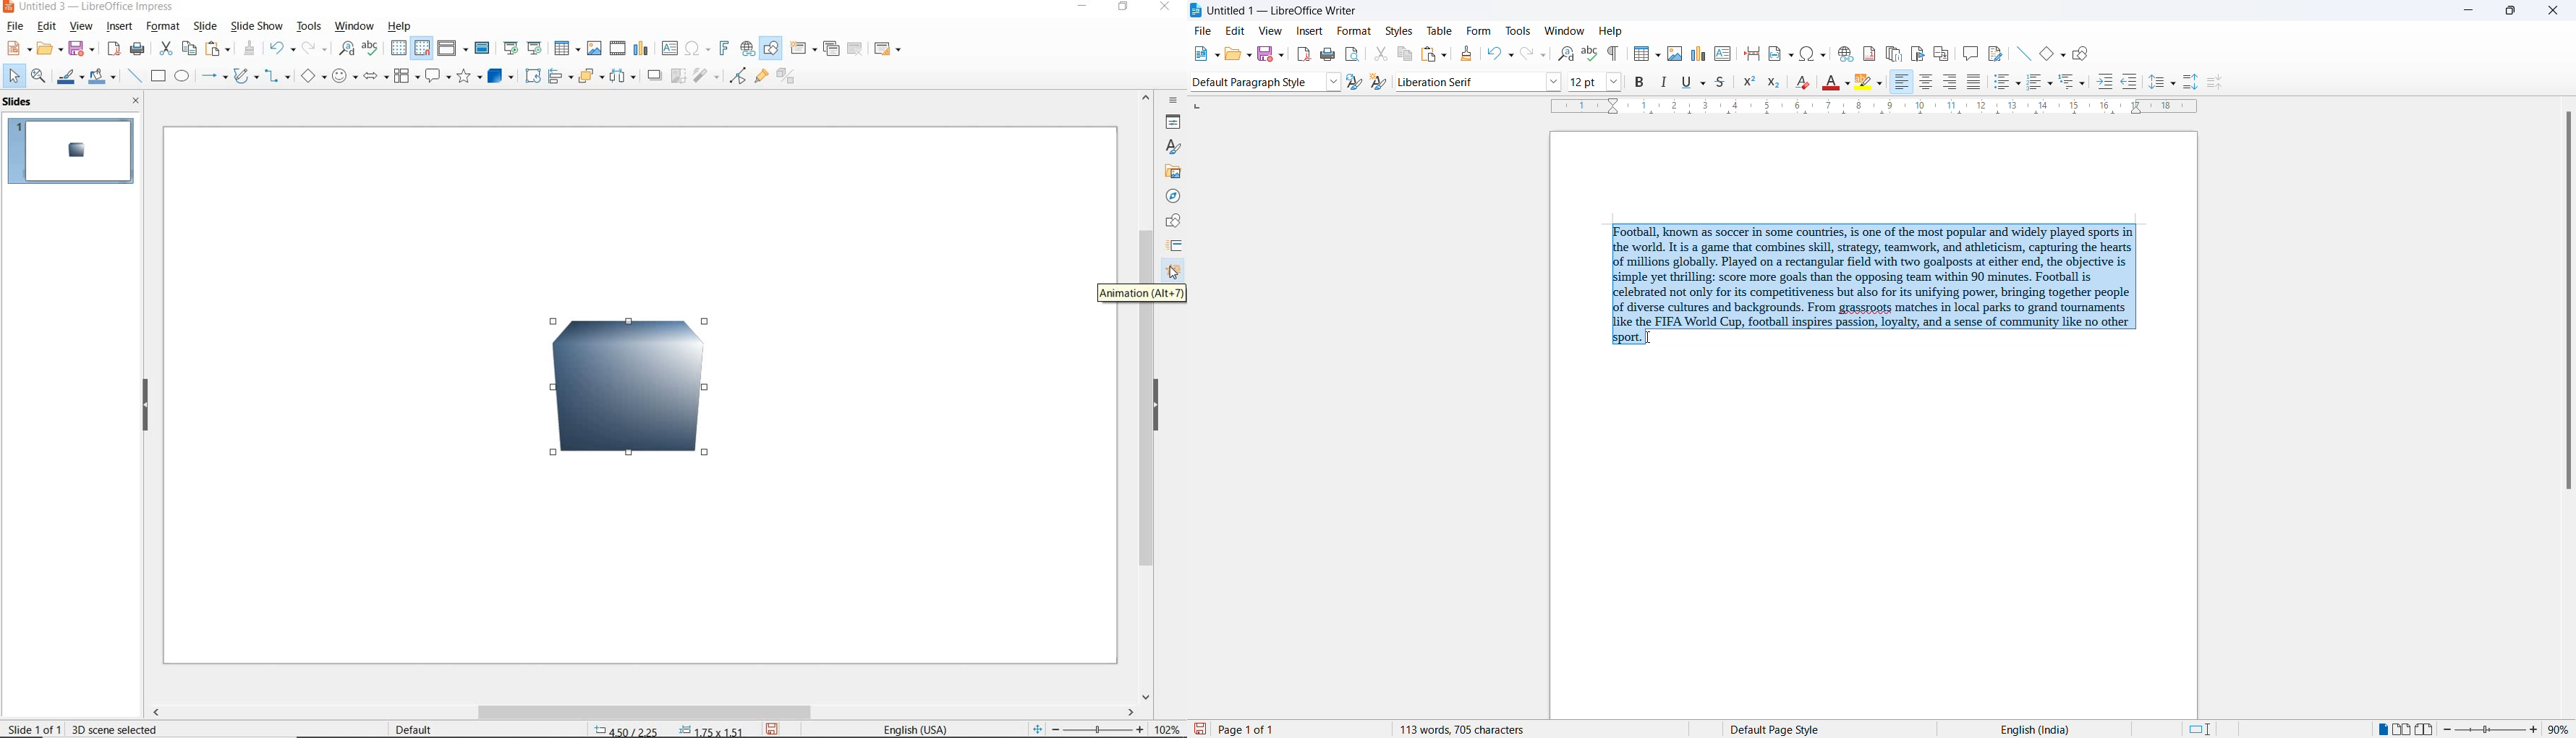 Image resolution: width=2576 pixels, height=756 pixels. I want to click on close, so click(136, 101).